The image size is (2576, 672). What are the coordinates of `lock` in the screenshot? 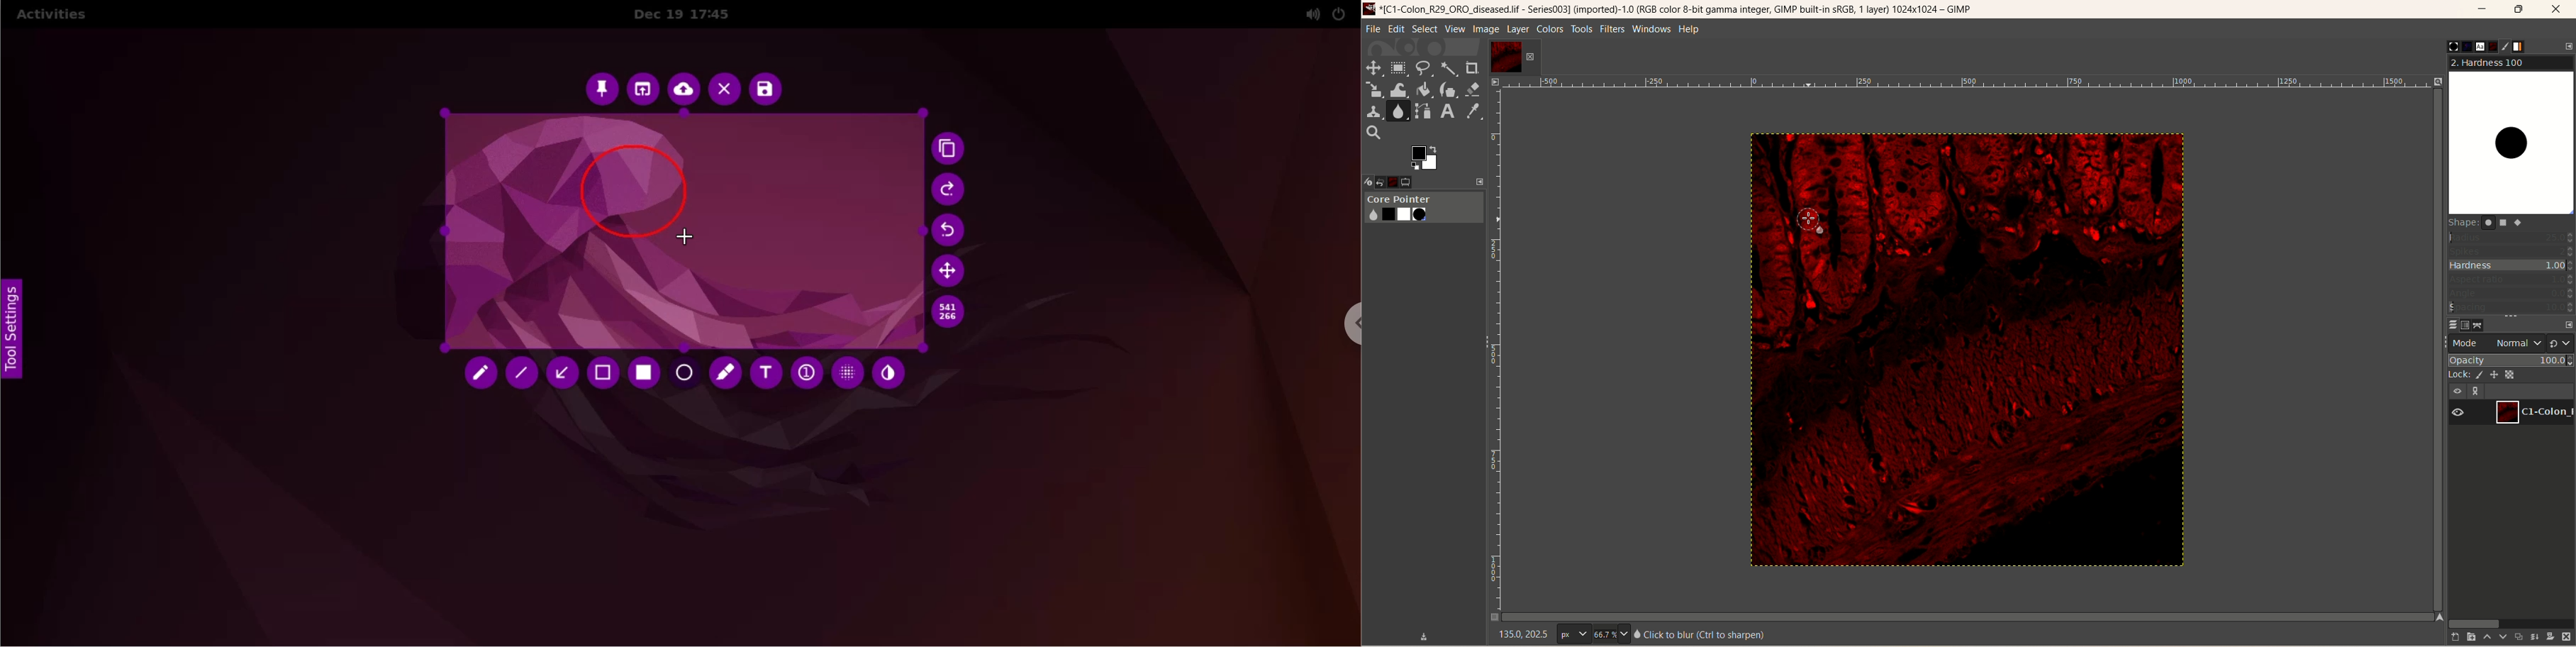 It's located at (2458, 374).